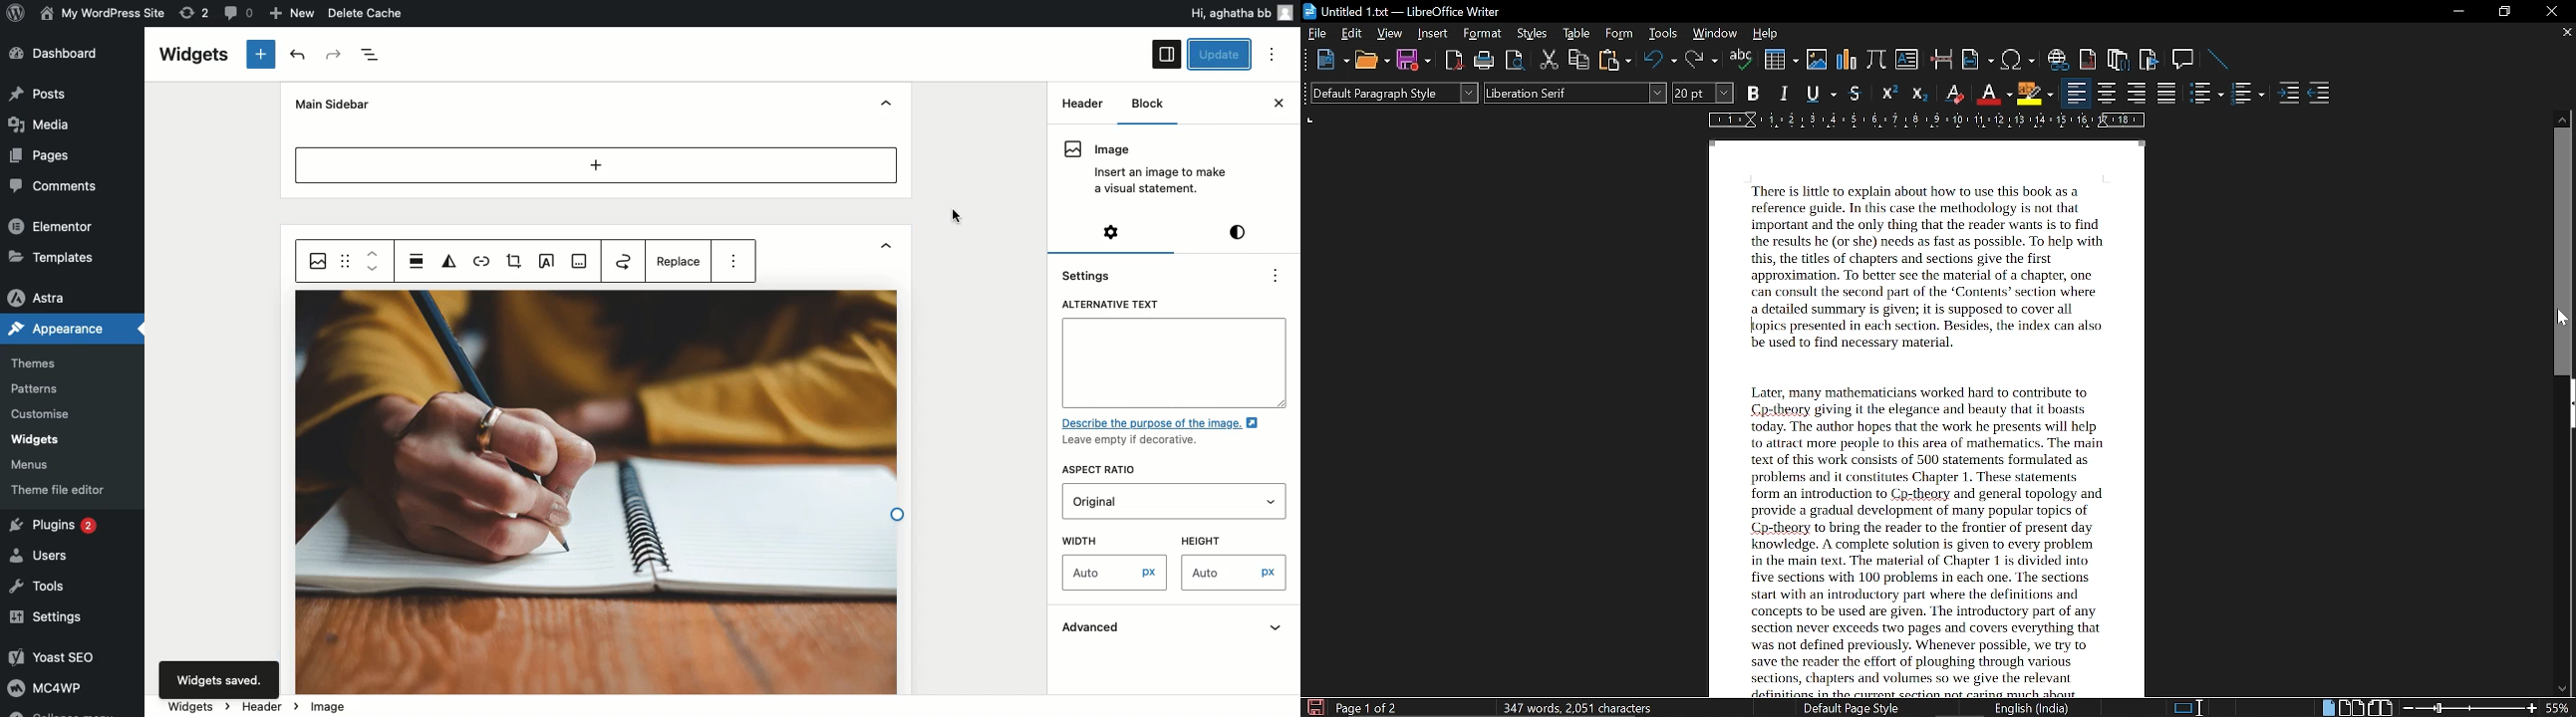 The width and height of the screenshot is (2576, 728). I want to click on copy, so click(1579, 61).